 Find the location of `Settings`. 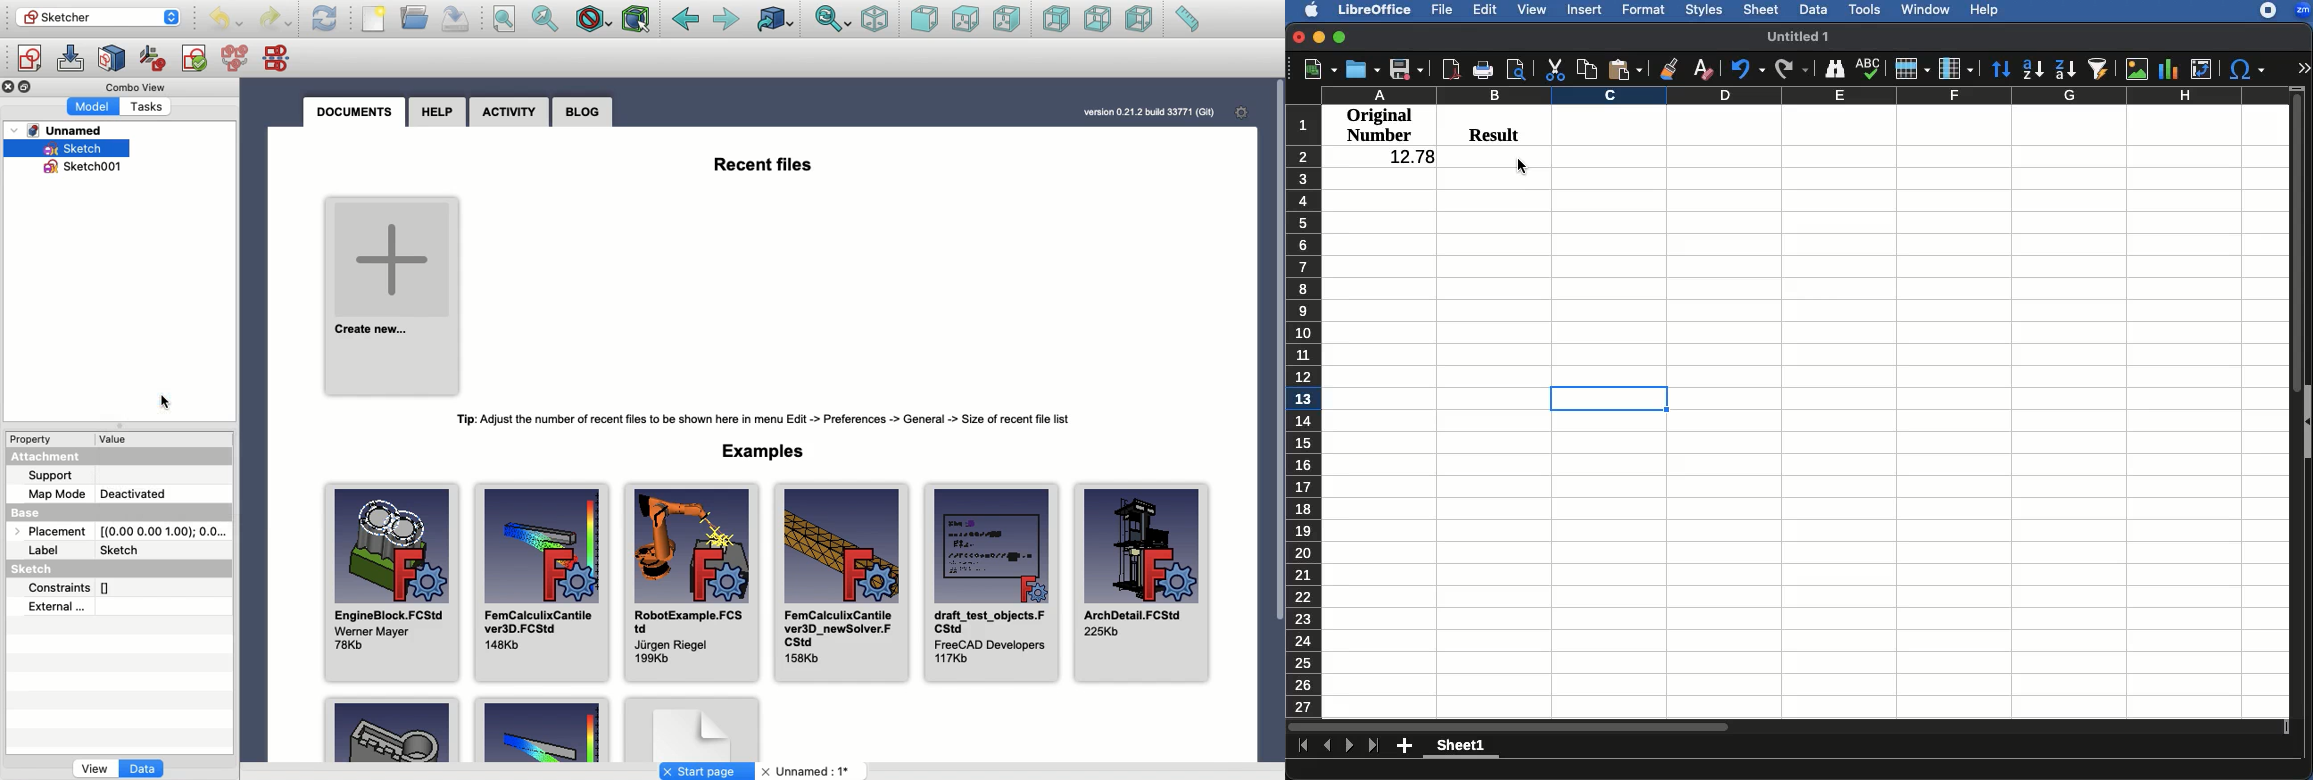

Settings is located at coordinates (1236, 112).